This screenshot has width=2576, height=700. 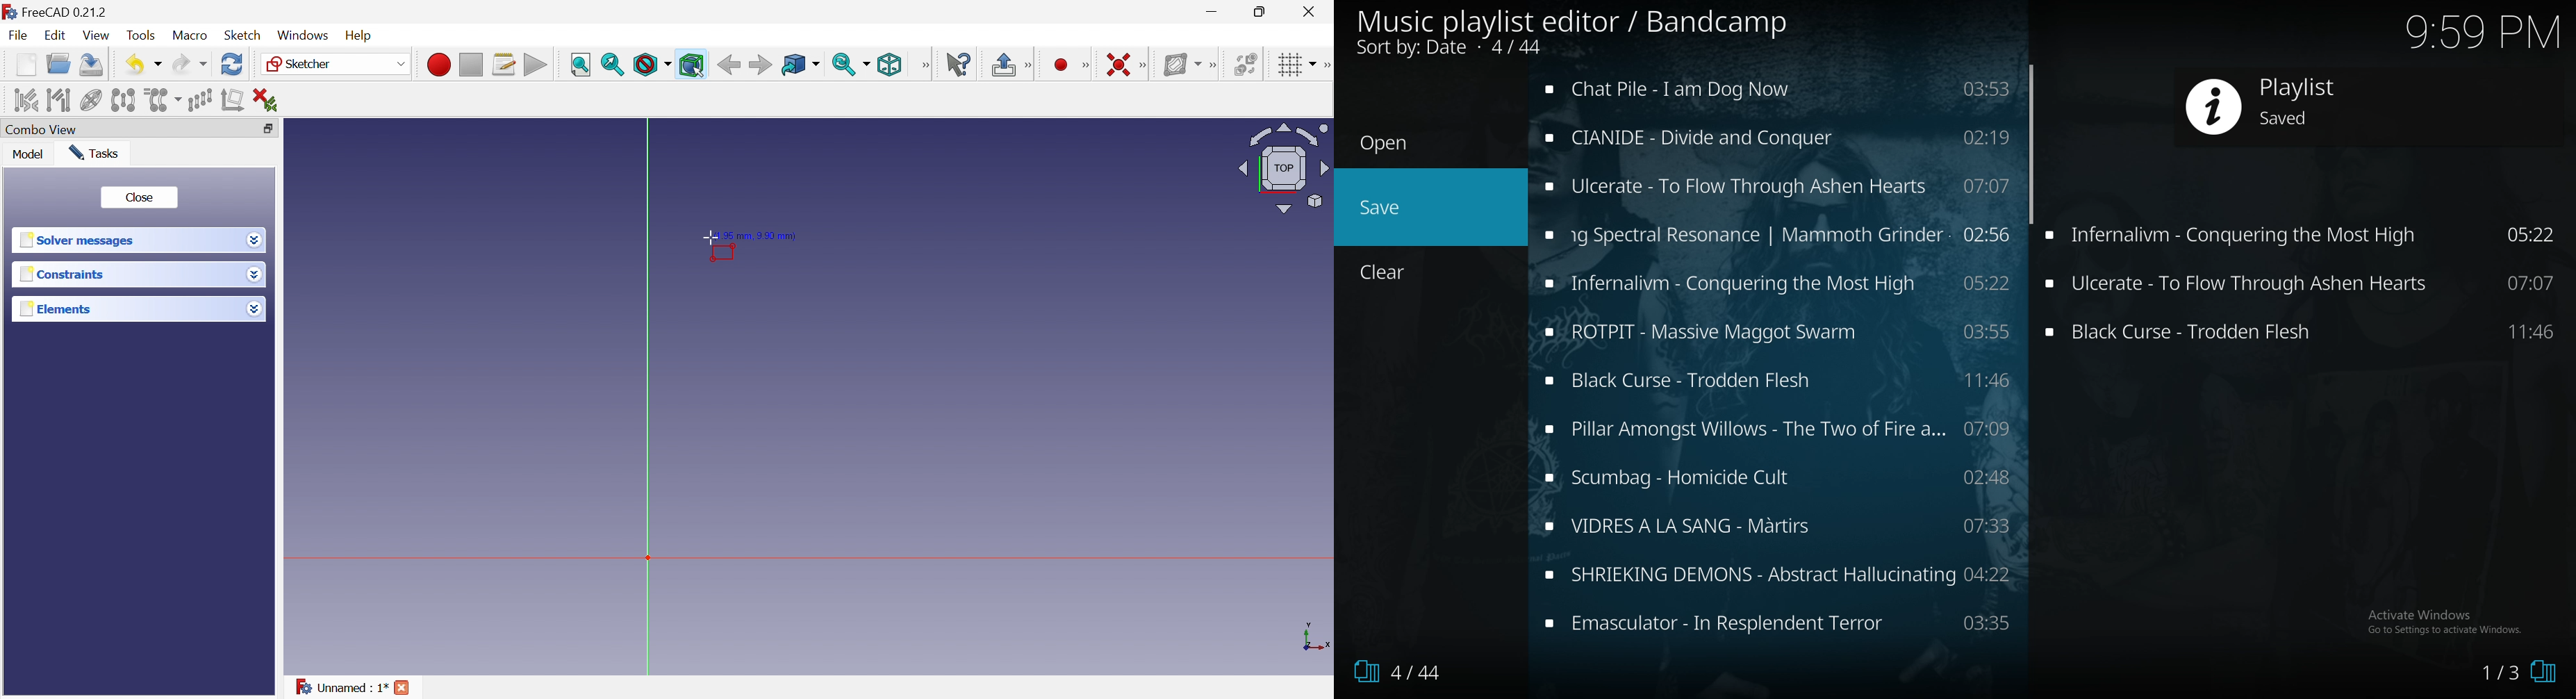 What do you see at coordinates (28, 154) in the screenshot?
I see `Model` at bounding box center [28, 154].